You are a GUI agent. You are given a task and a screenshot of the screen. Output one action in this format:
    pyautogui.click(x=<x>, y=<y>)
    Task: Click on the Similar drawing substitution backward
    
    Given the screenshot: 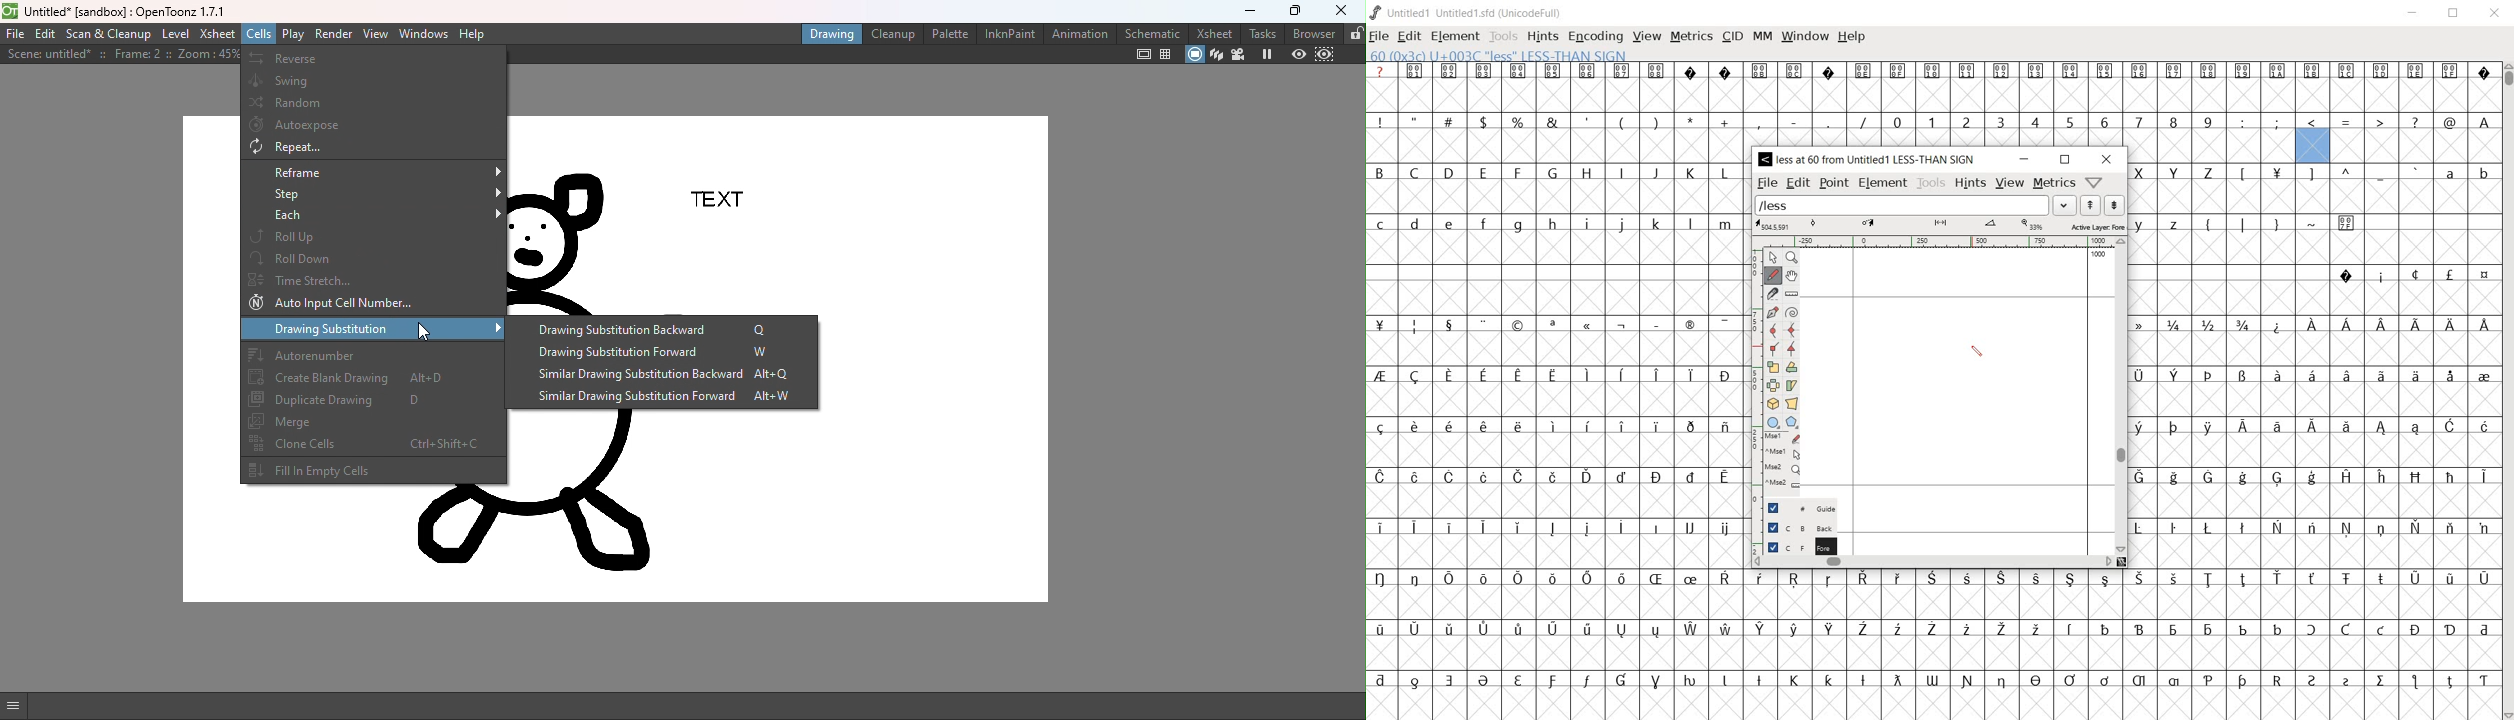 What is the action you would take?
    pyautogui.click(x=666, y=376)
    